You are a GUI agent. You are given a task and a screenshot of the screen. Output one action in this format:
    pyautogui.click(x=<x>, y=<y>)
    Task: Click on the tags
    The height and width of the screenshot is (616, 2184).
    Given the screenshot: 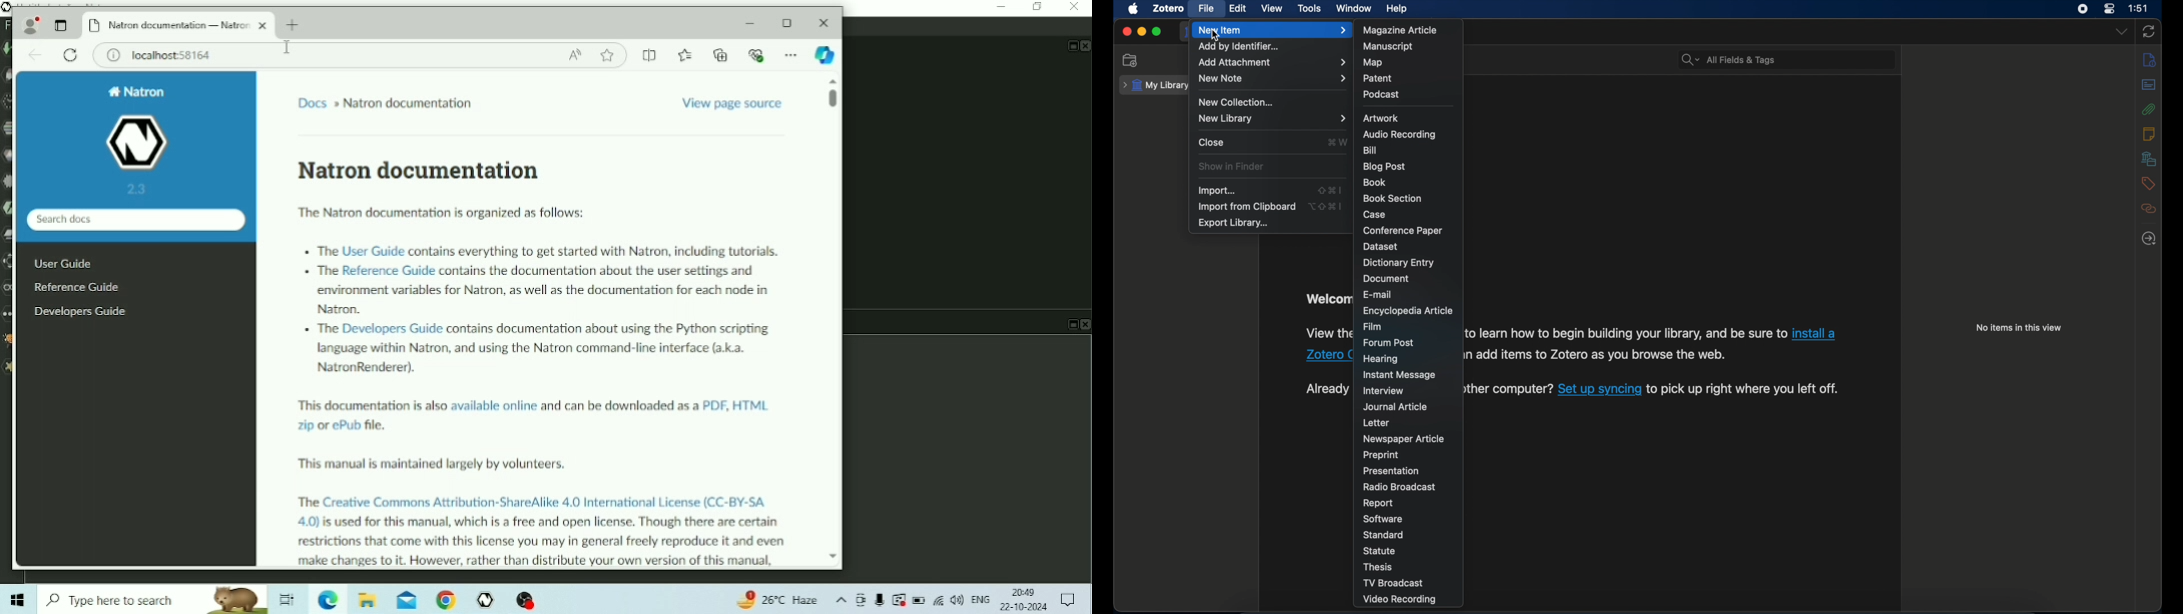 What is the action you would take?
    pyautogui.click(x=2147, y=184)
    